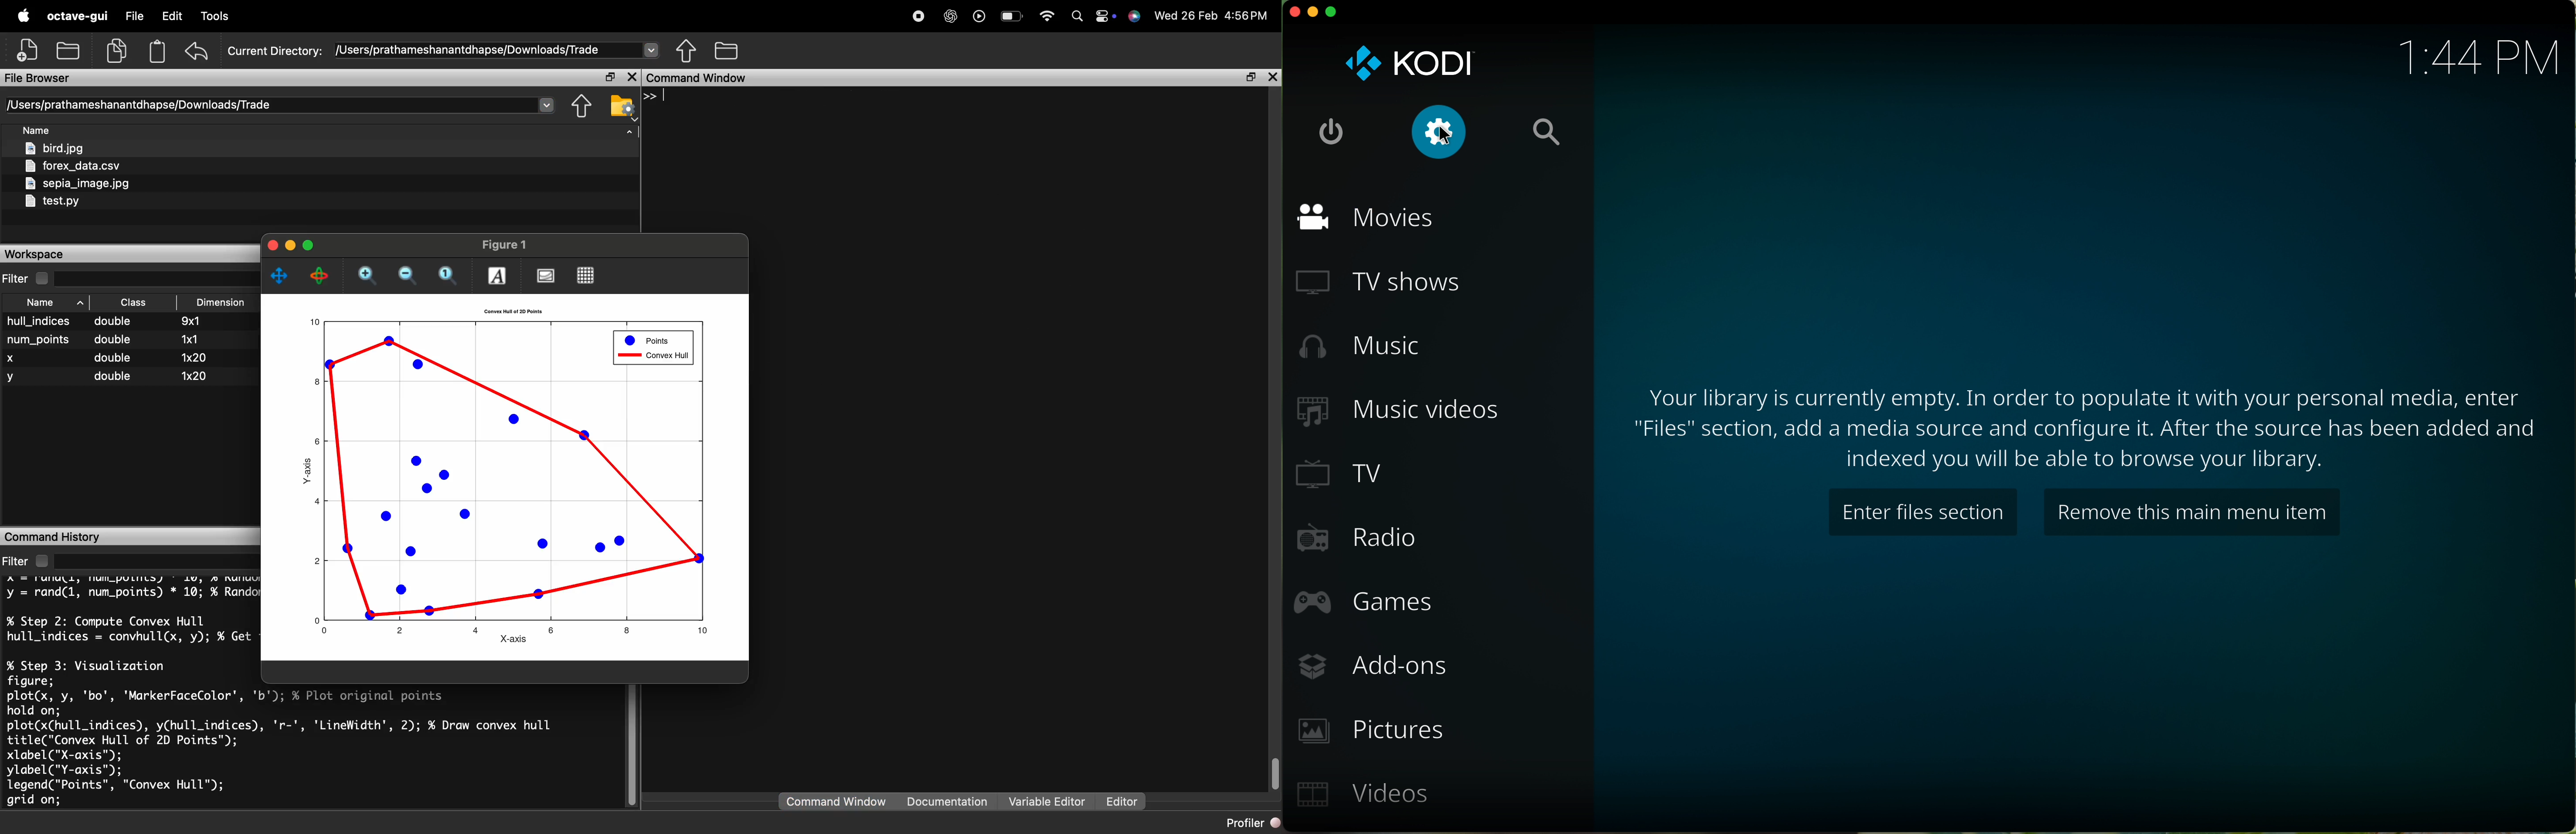  Describe the element at coordinates (1381, 282) in the screenshot. I see `TV shows` at that location.